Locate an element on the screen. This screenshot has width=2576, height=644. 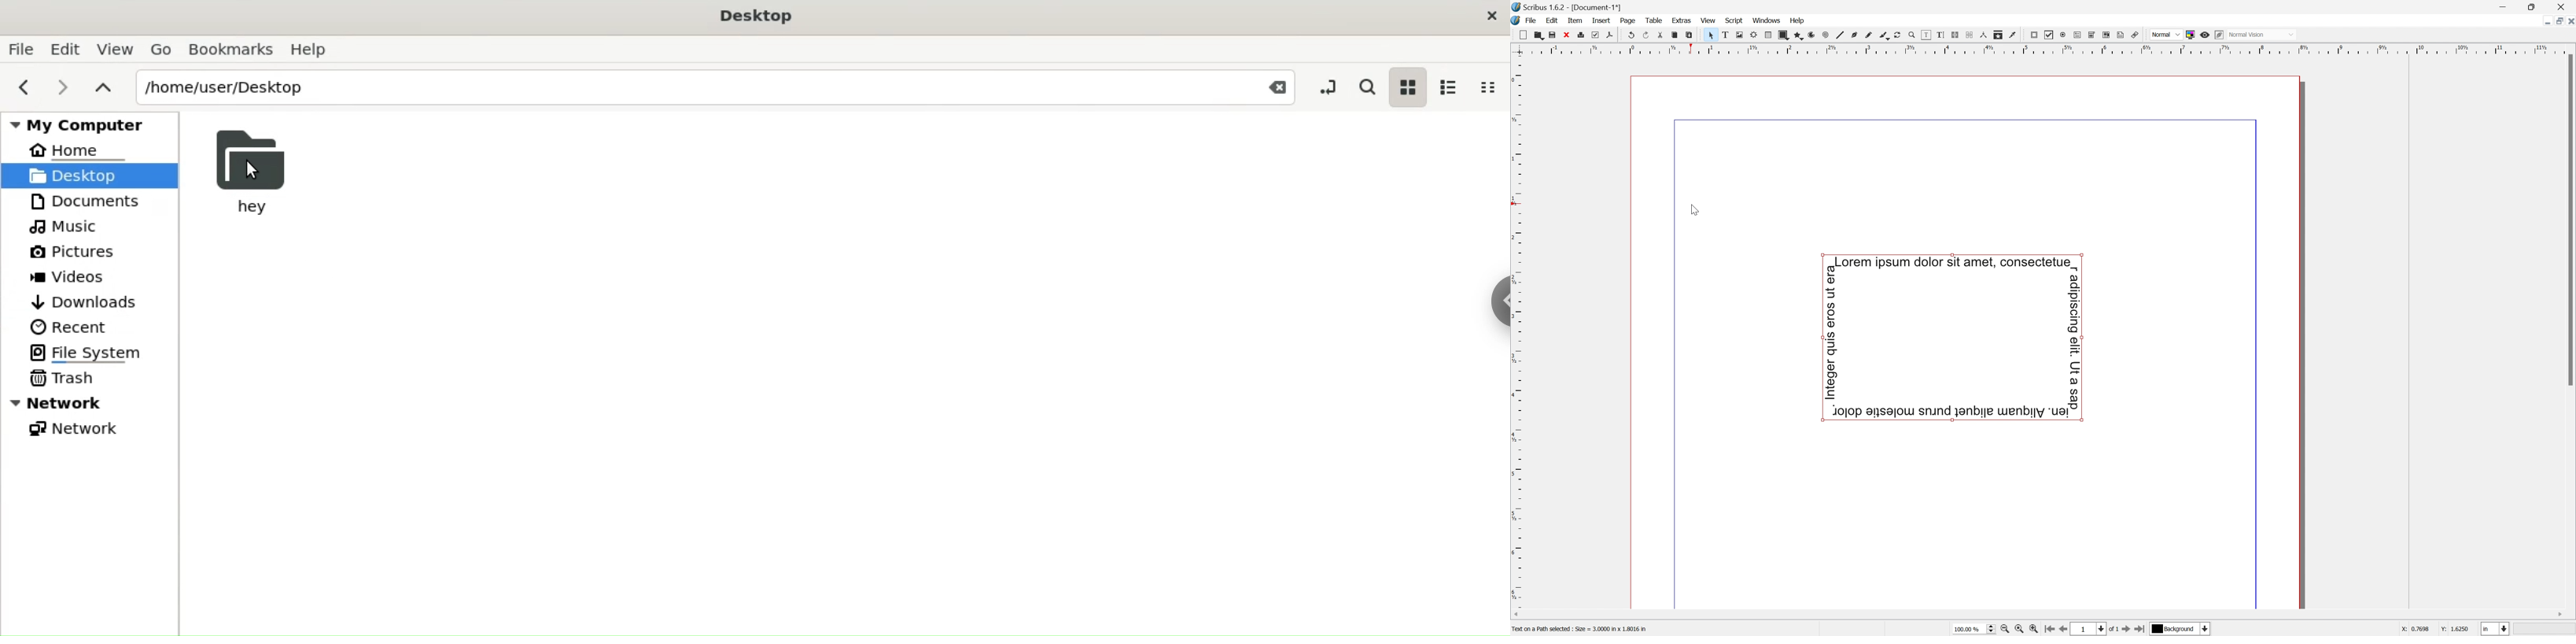
Cursor is located at coordinates (1576, 25).